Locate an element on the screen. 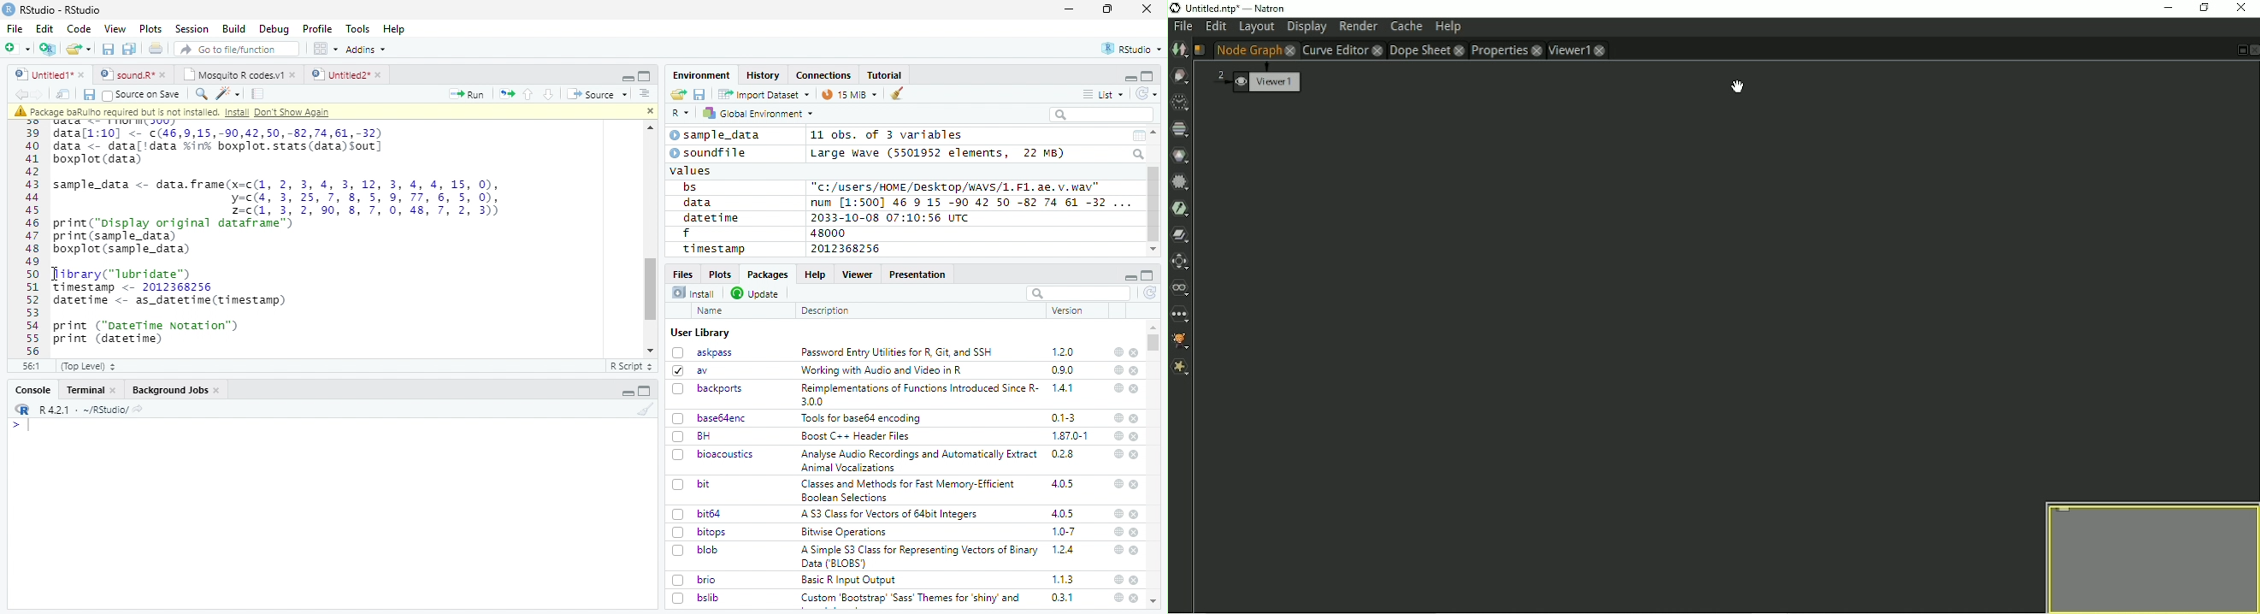  Workspace panes is located at coordinates (326, 49).